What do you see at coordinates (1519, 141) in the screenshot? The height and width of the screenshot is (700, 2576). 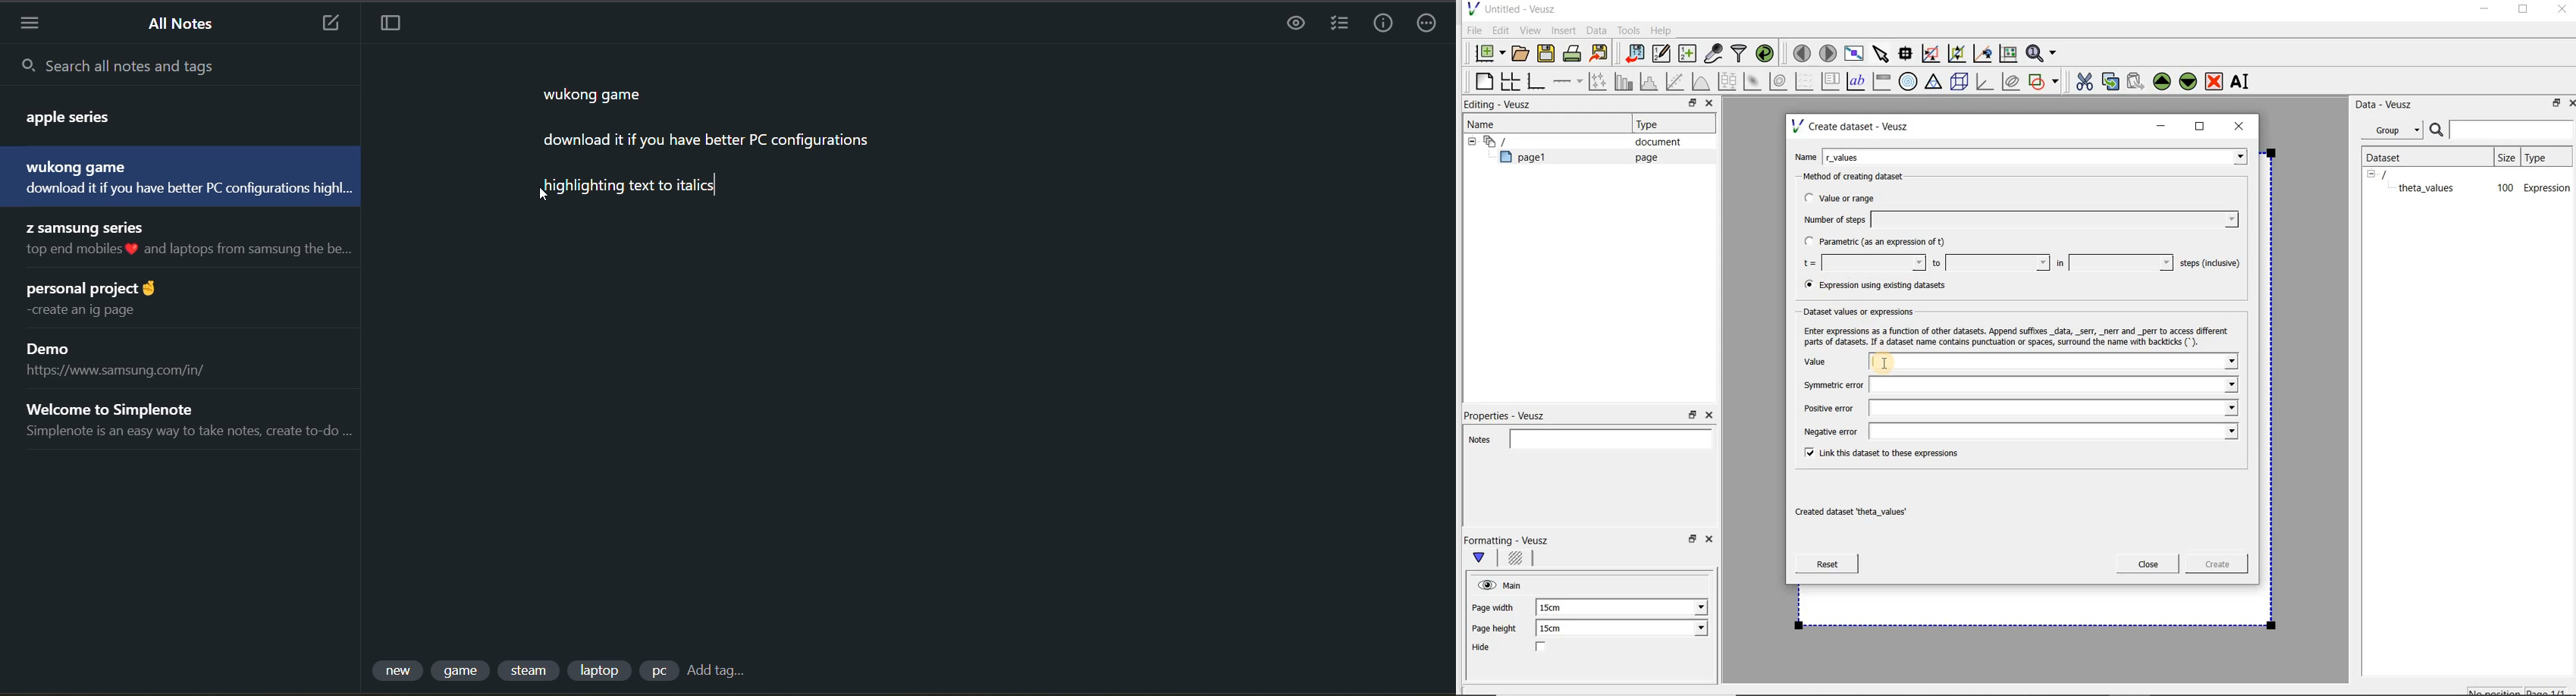 I see `Document widget` at bounding box center [1519, 141].